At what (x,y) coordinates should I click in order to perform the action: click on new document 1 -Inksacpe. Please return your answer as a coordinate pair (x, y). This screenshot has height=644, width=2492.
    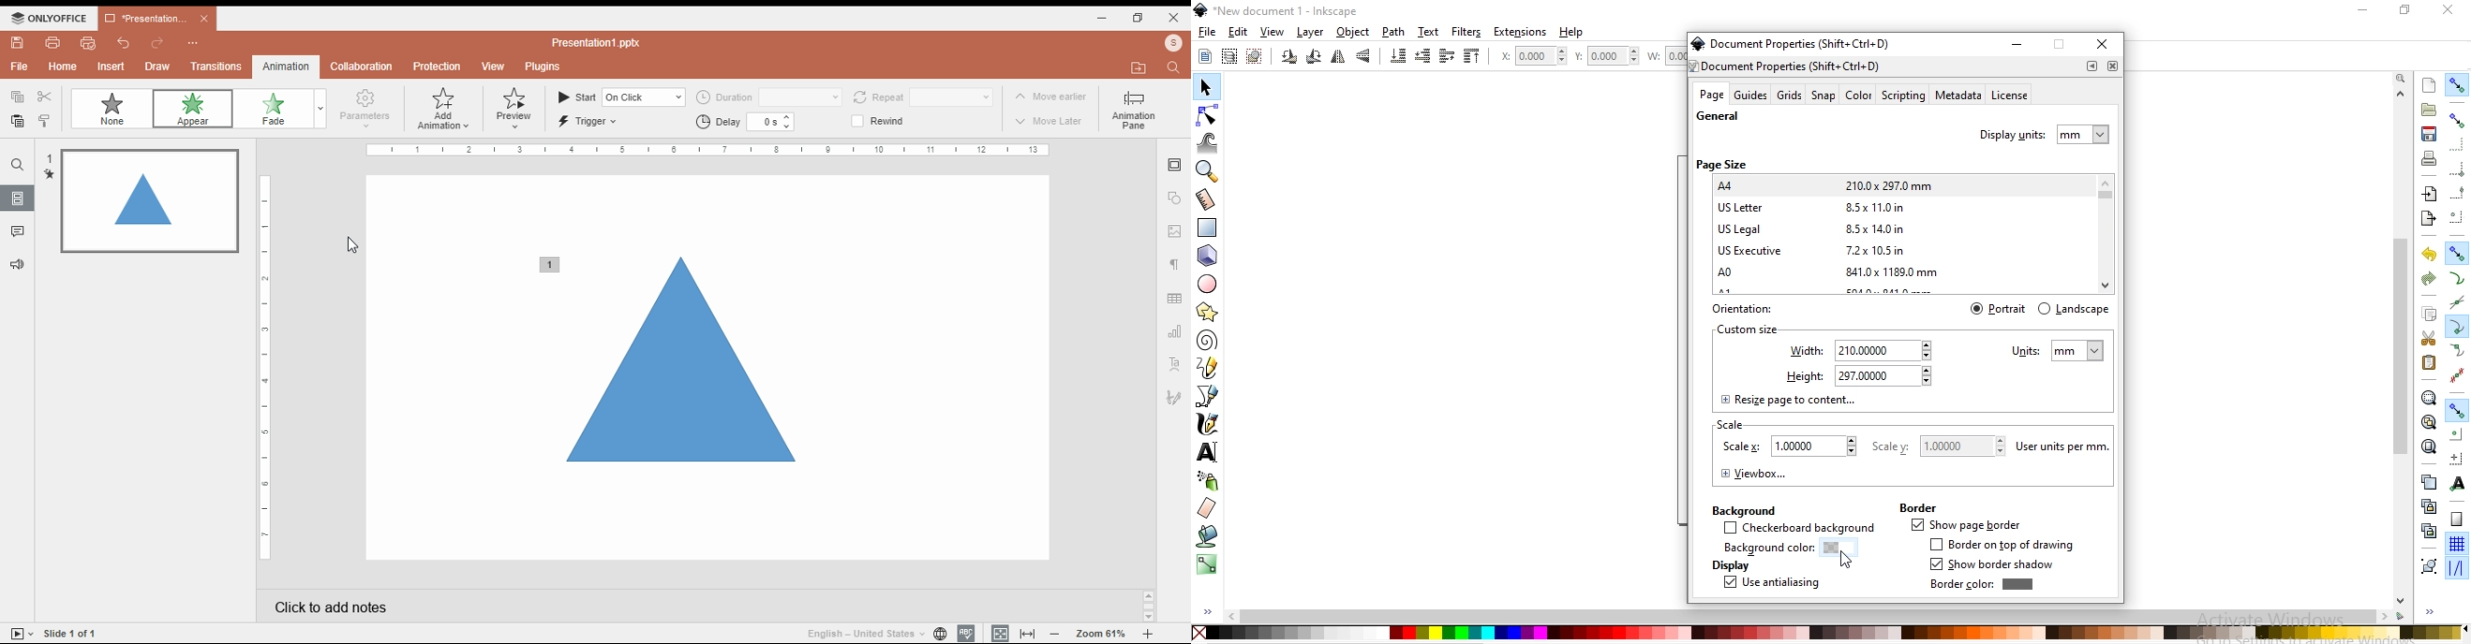
    Looking at the image, I should click on (1285, 12).